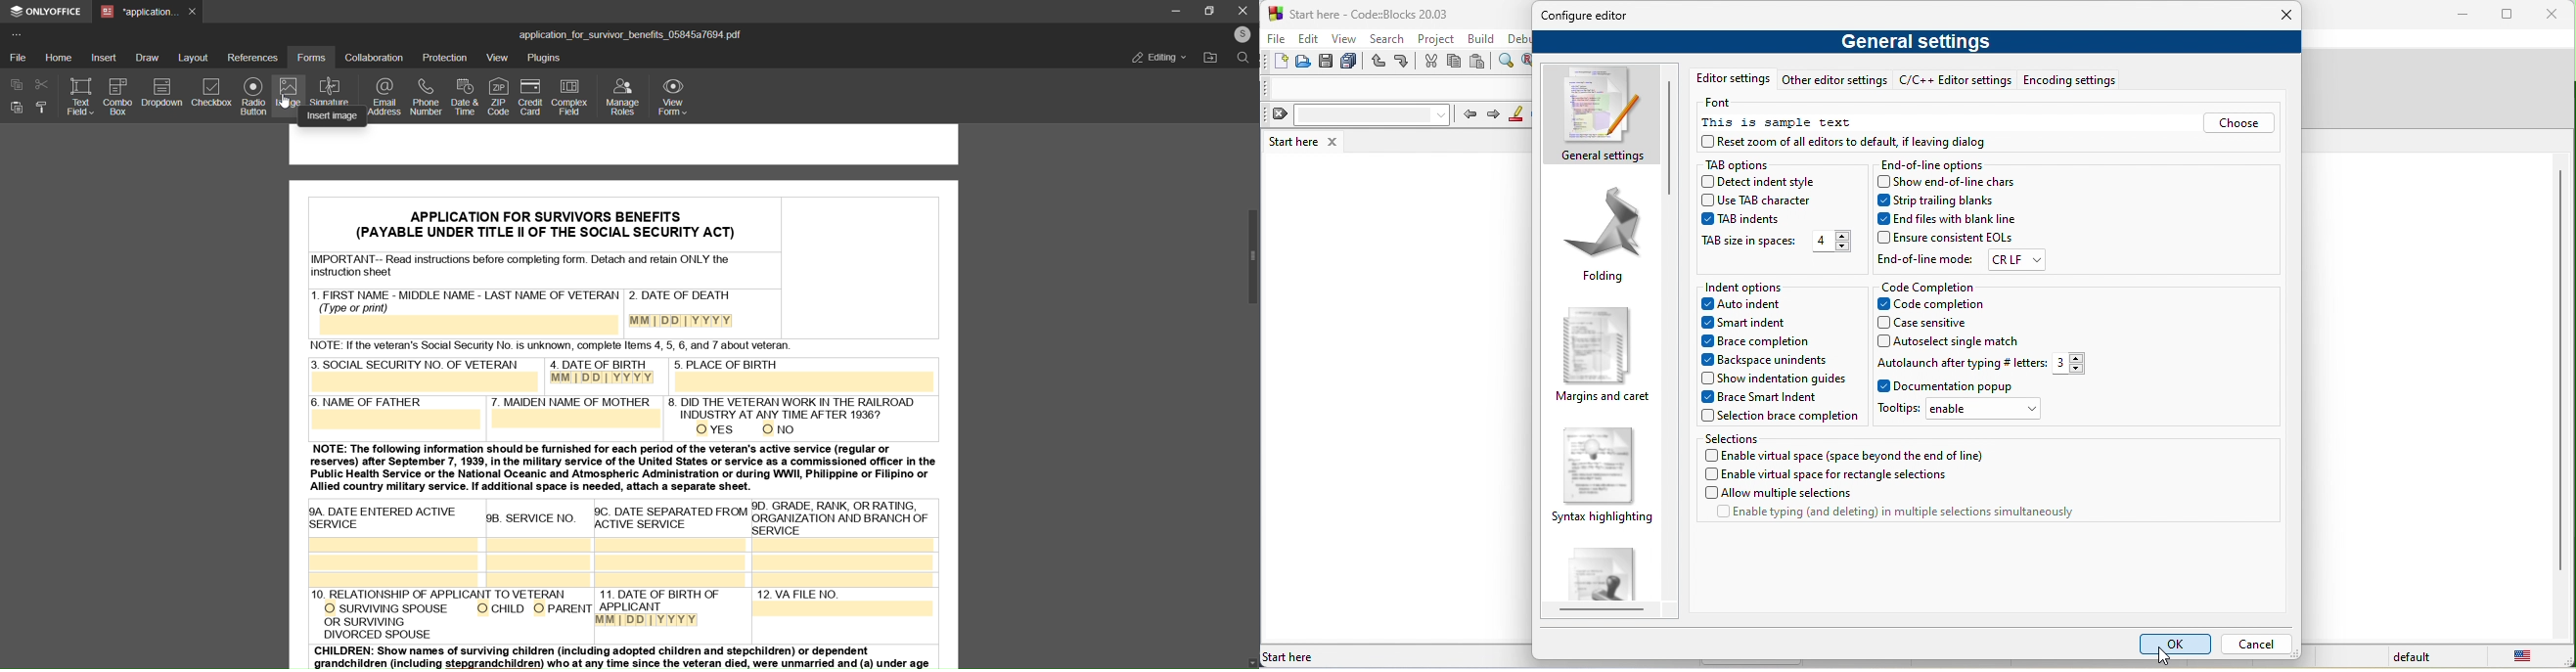 This screenshot has width=2576, height=672. What do you see at coordinates (623, 98) in the screenshot?
I see `manage roles` at bounding box center [623, 98].